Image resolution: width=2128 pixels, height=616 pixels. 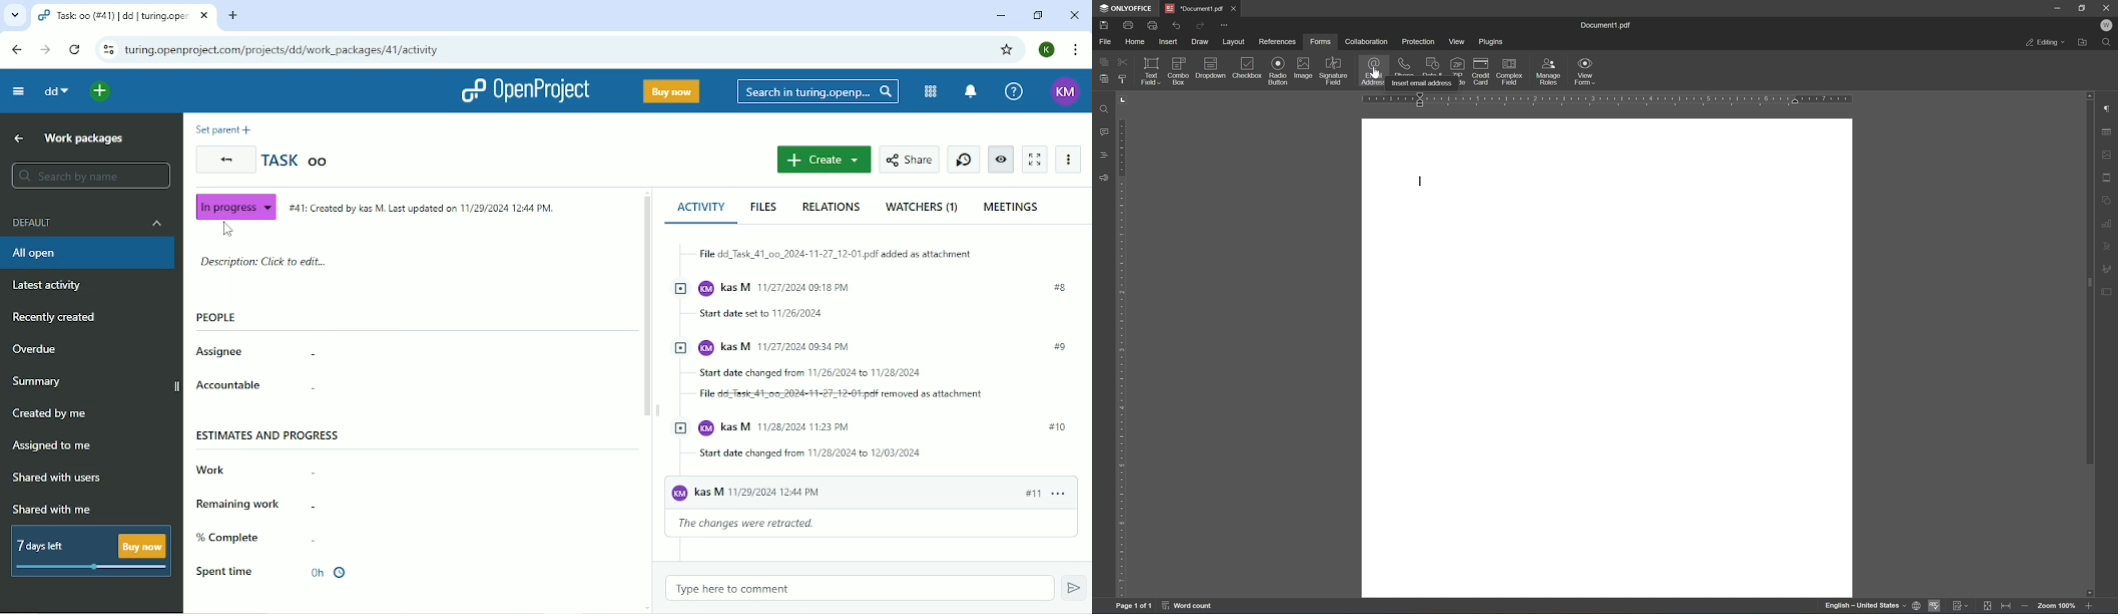 I want to click on Insert email address, so click(x=1421, y=84).